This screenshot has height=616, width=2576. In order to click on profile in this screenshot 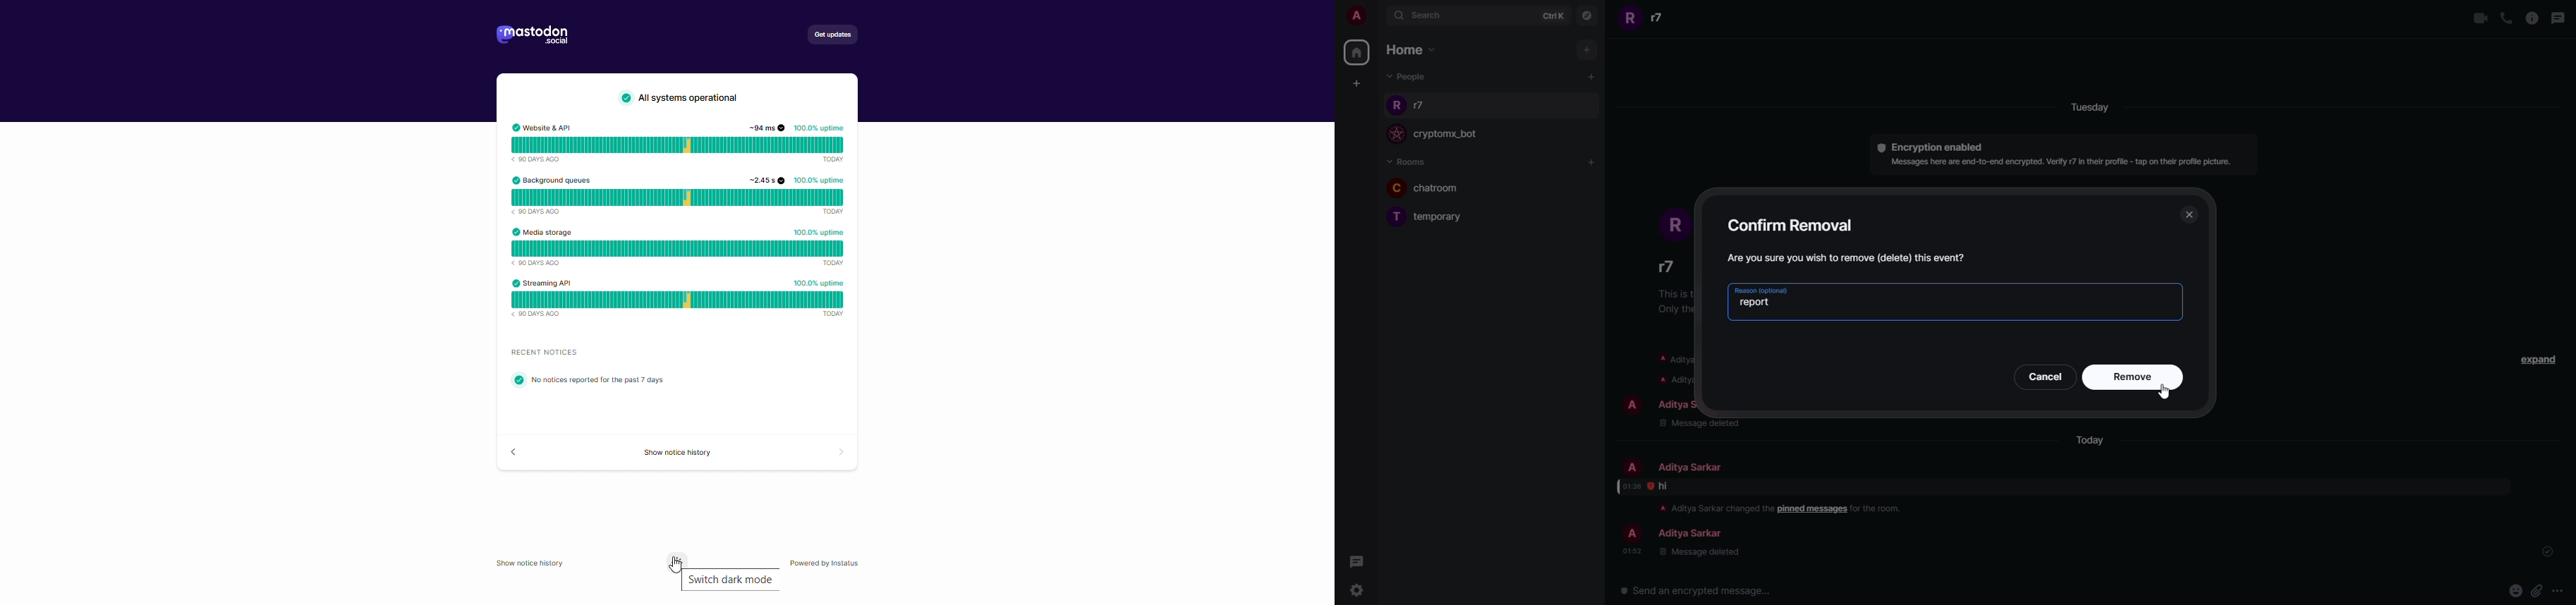, I will do `click(1397, 107)`.